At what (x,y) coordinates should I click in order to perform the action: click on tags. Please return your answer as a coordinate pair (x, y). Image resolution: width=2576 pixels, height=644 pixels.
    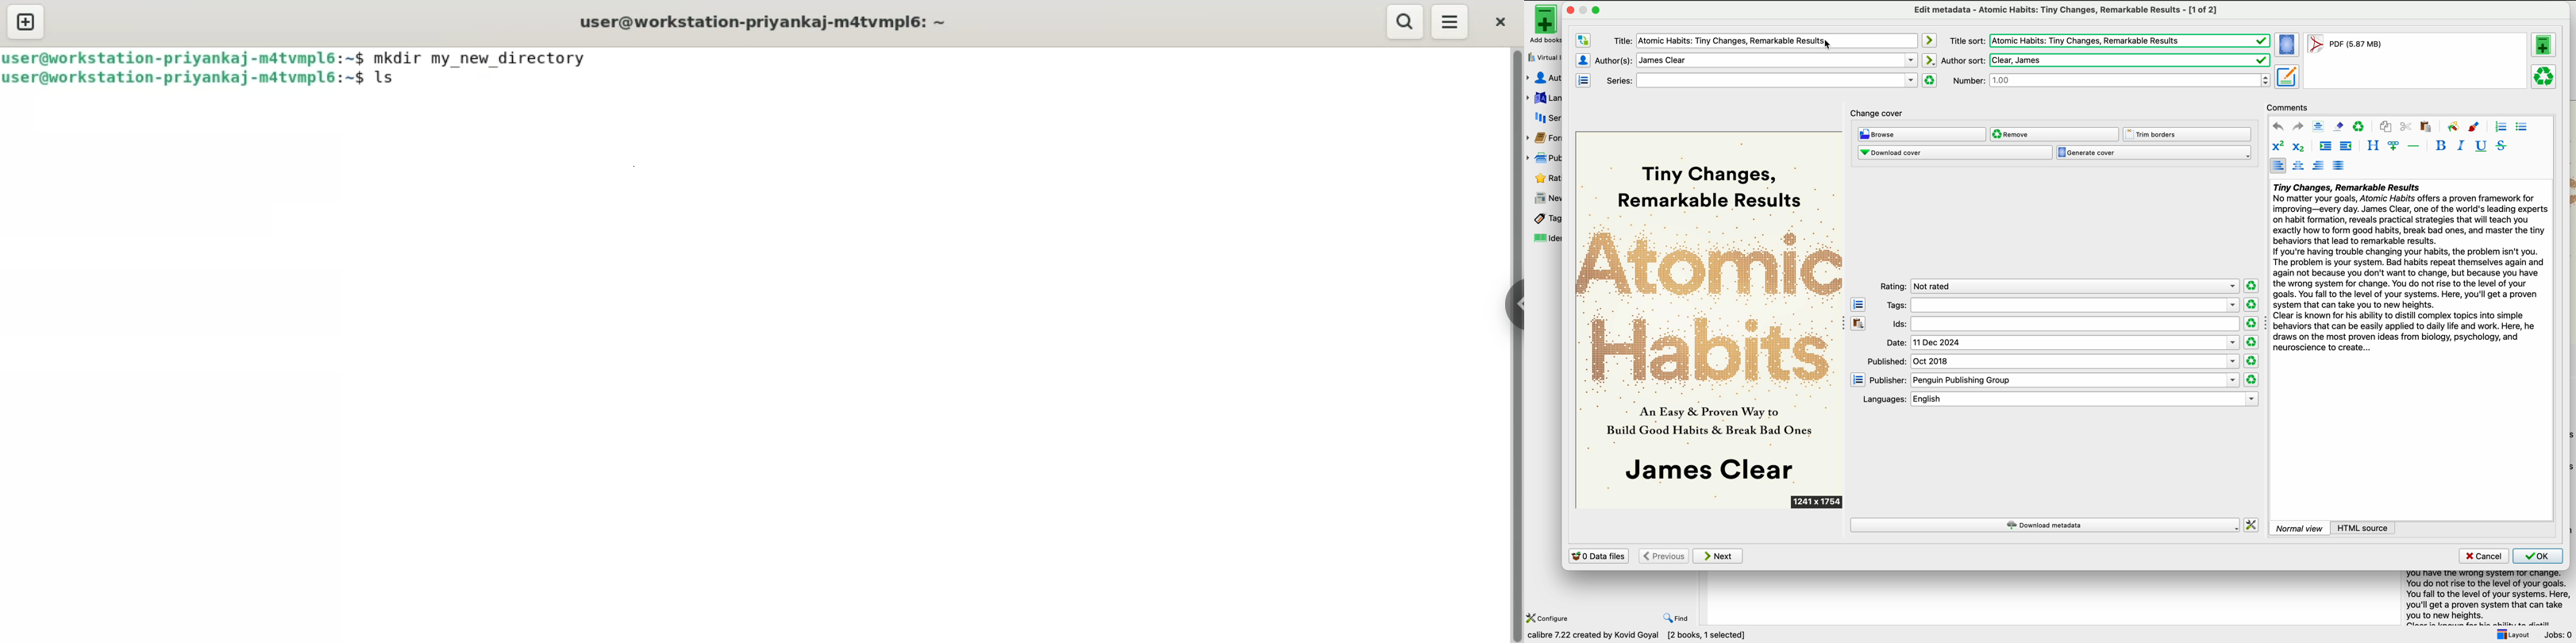
    Looking at the image, I should click on (2061, 305).